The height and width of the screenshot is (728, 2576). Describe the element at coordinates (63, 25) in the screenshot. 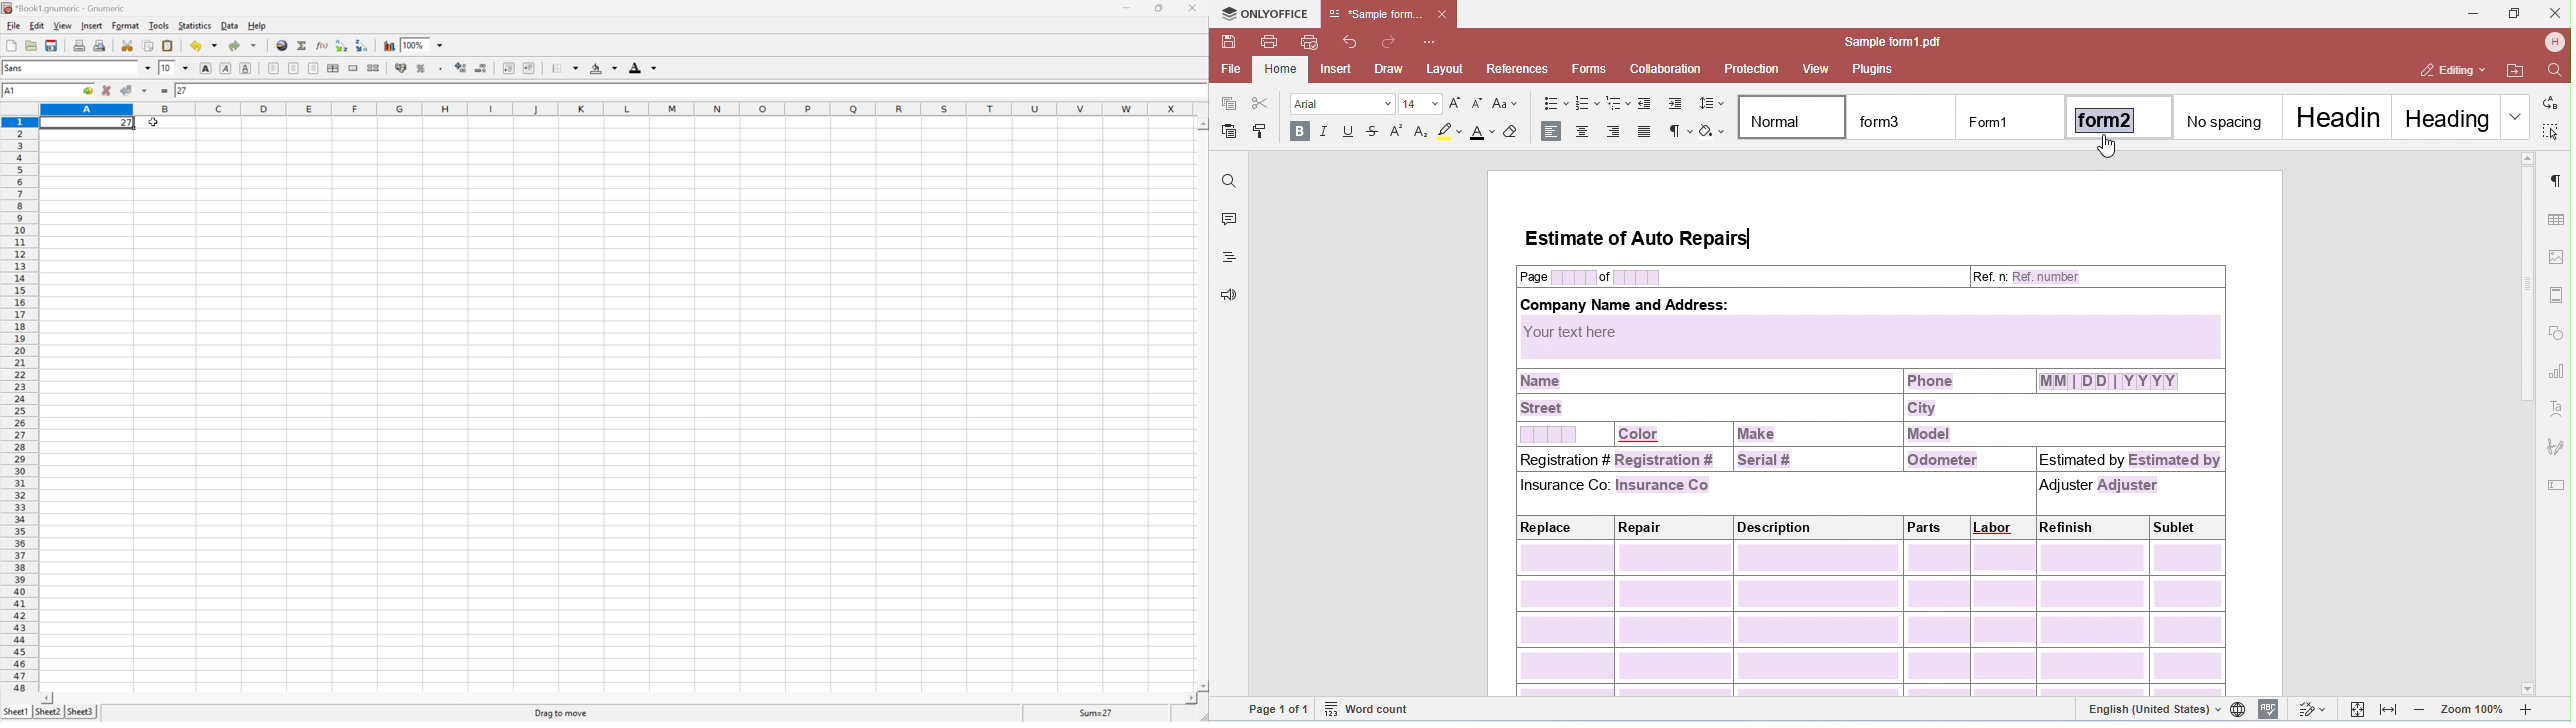

I see `View` at that location.